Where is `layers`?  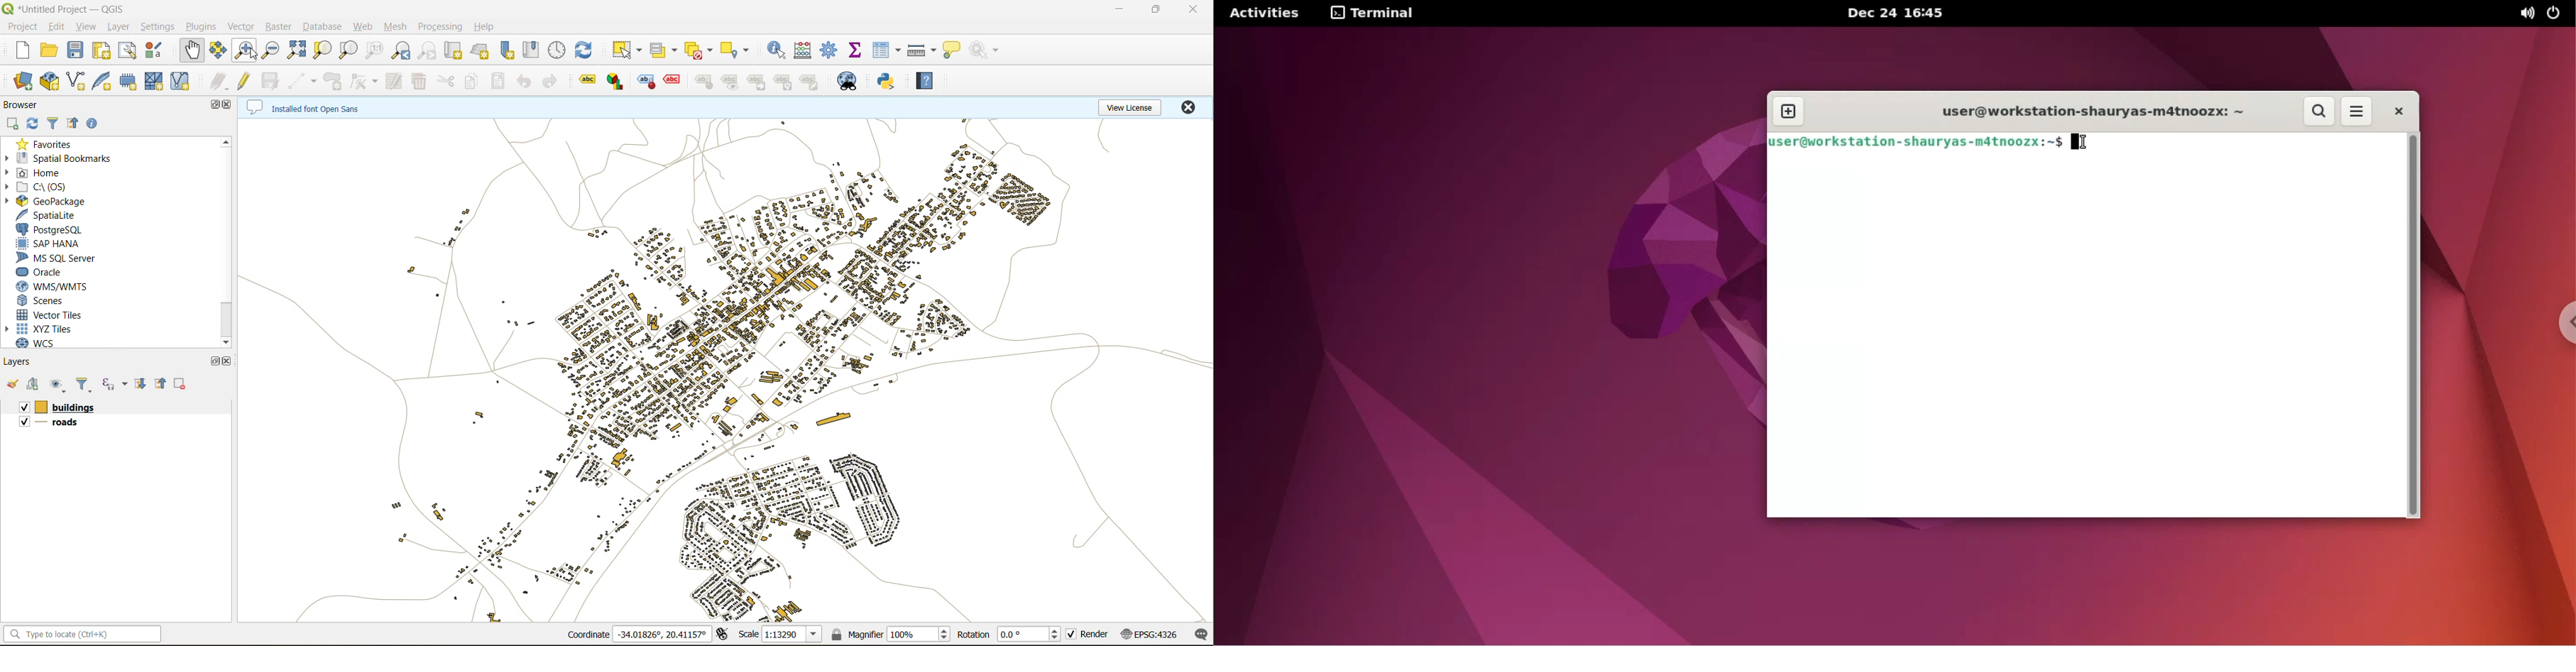
layers is located at coordinates (73, 406).